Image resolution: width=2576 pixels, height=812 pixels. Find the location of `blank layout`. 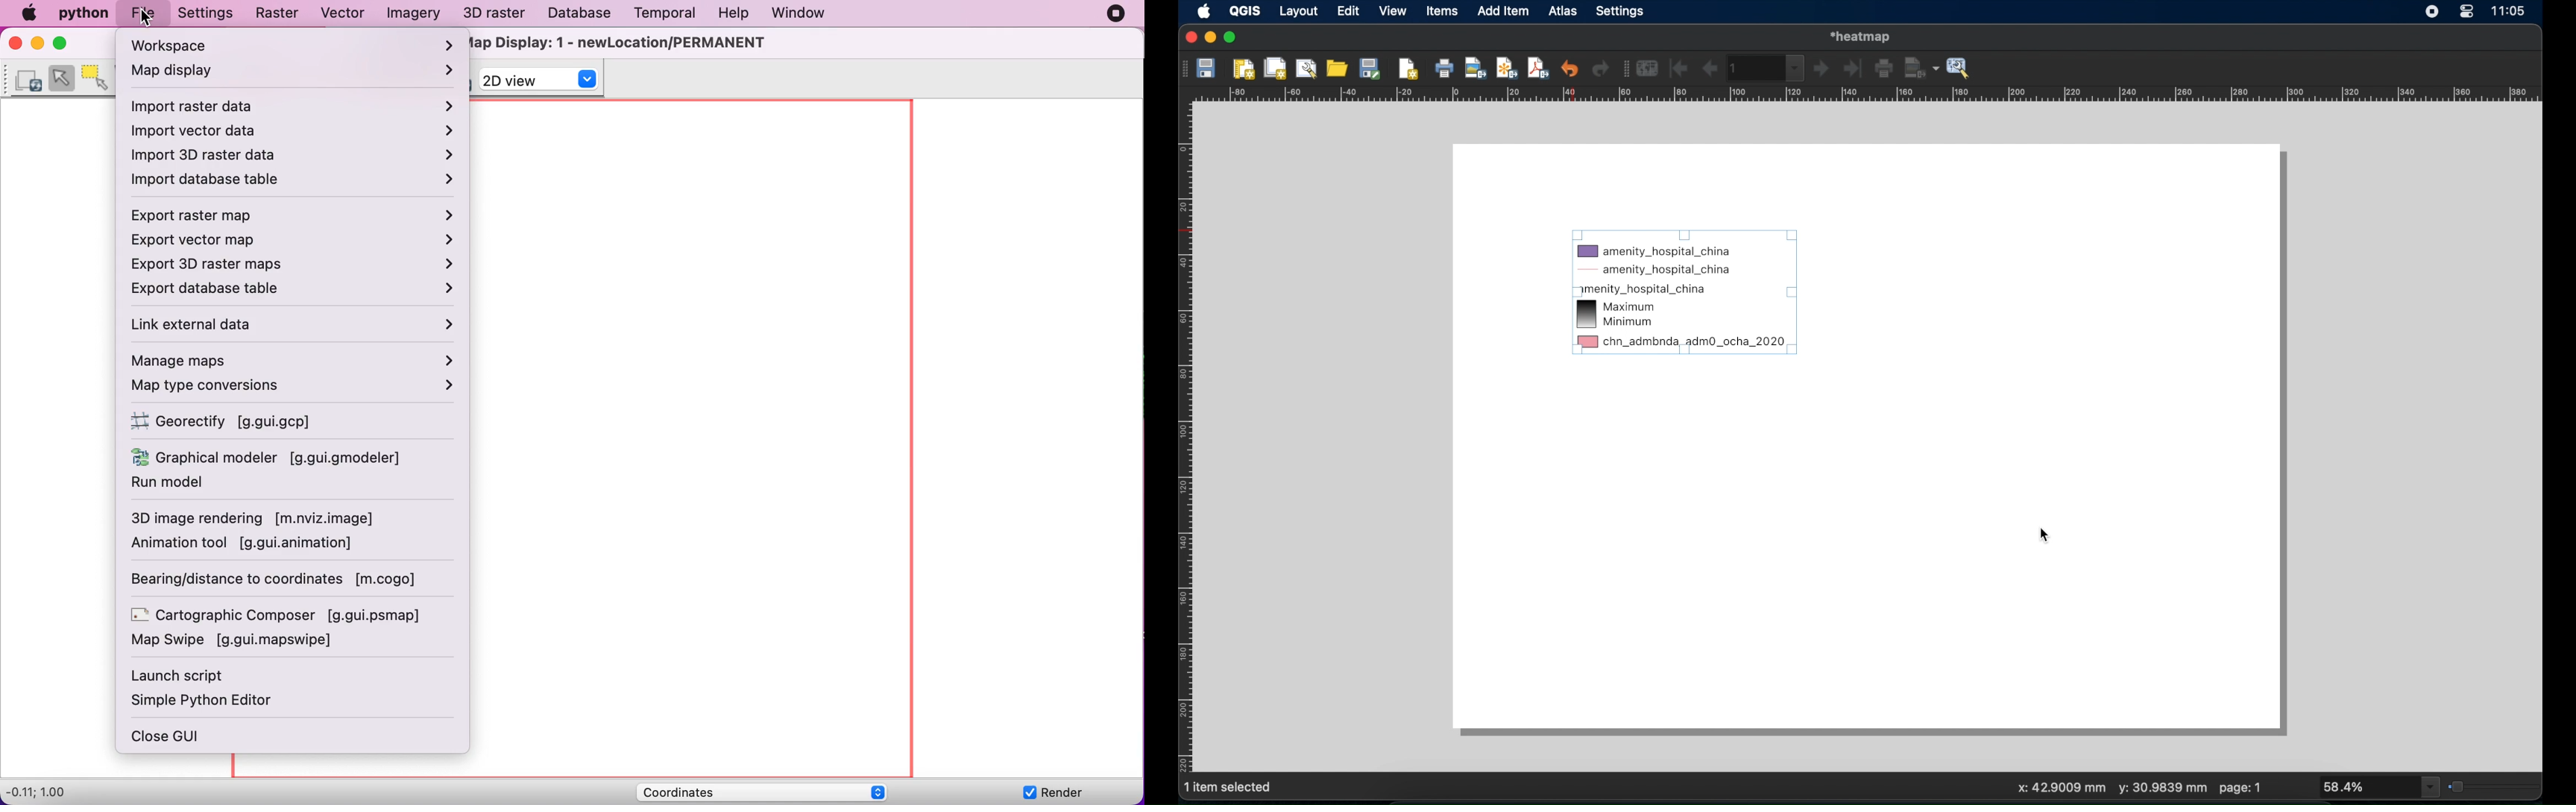

blank layout is located at coordinates (1625, 179).